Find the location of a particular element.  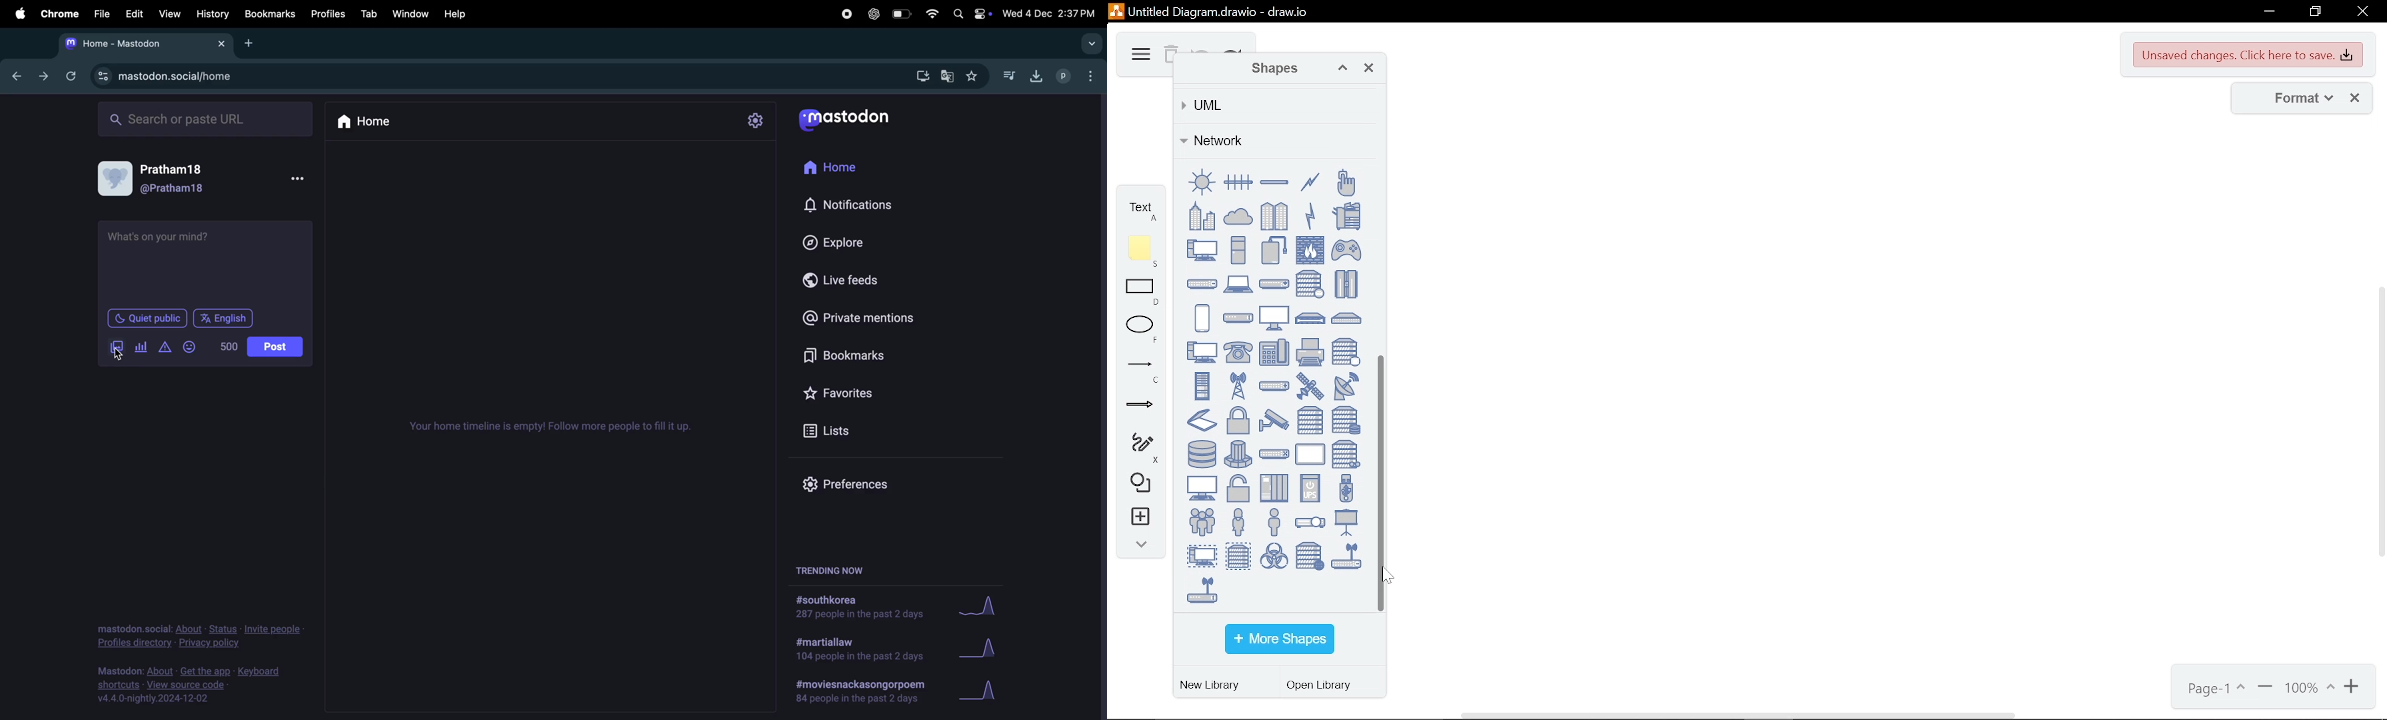

battery is located at coordinates (900, 14).